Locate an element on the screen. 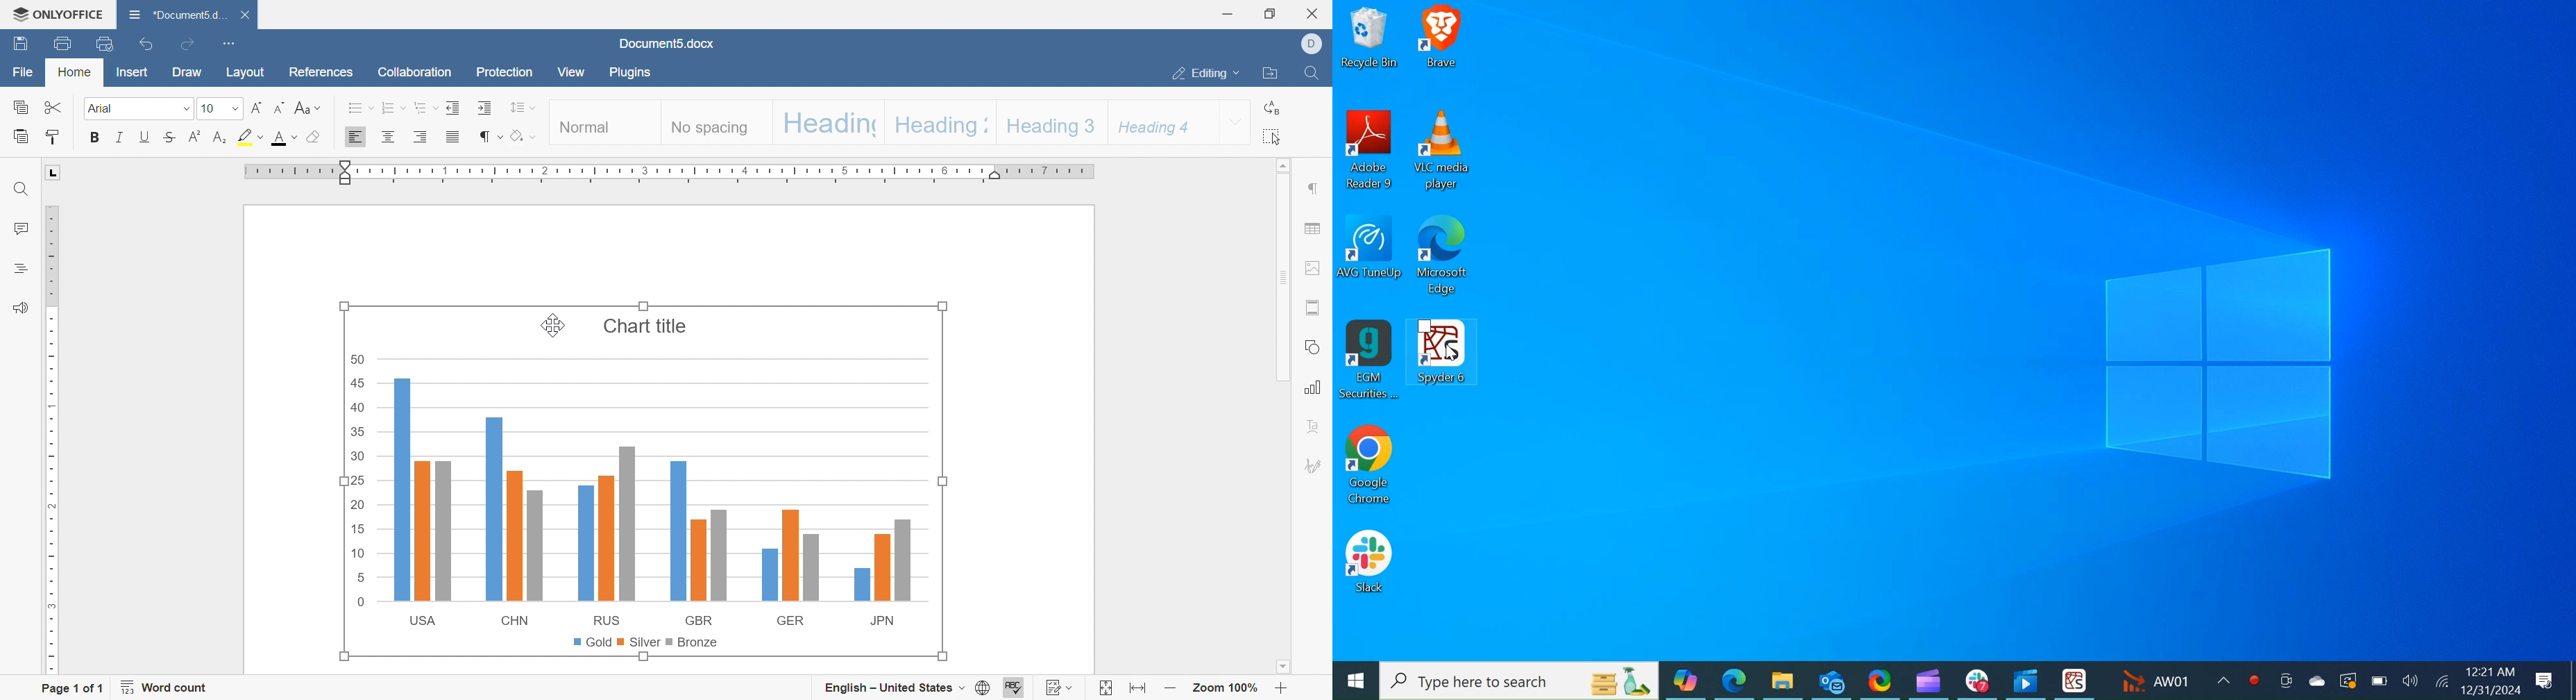 The width and height of the screenshot is (2576, 700). Increment font size is located at coordinates (257, 108).